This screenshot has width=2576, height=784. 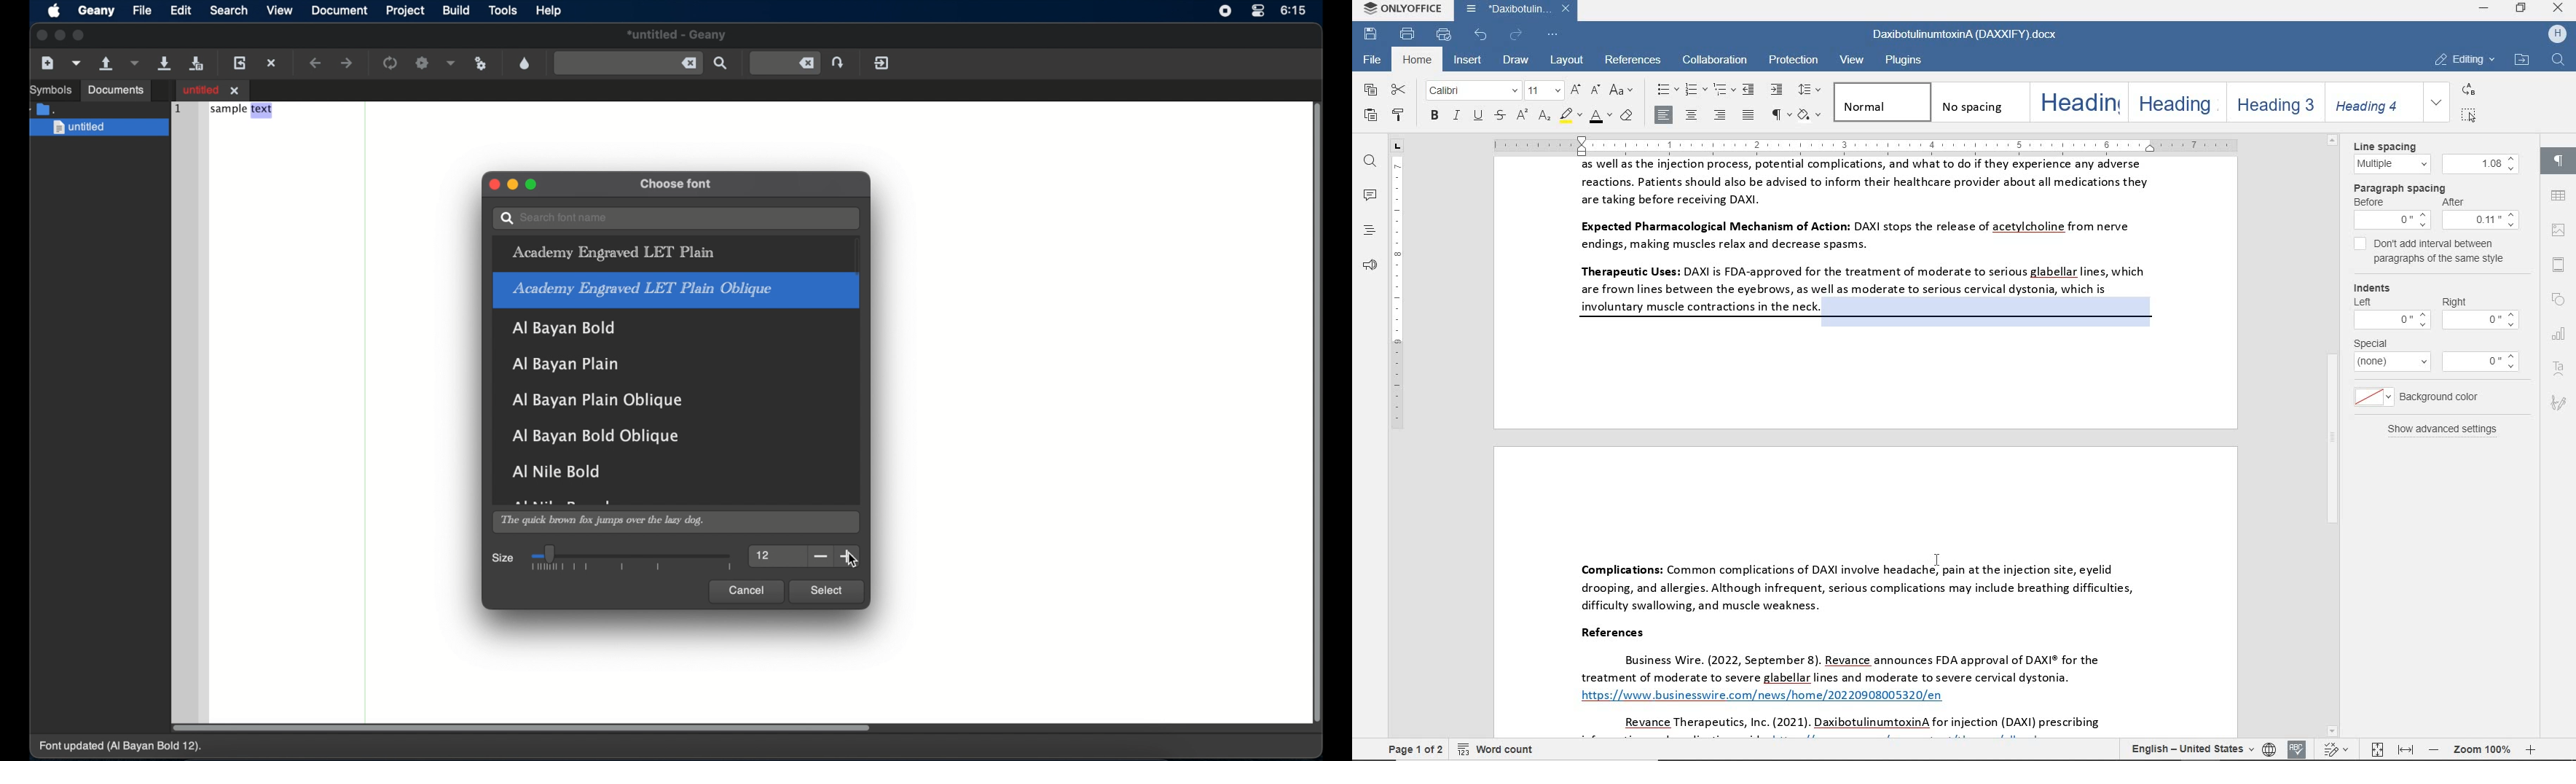 What do you see at coordinates (1517, 62) in the screenshot?
I see `draw` at bounding box center [1517, 62].